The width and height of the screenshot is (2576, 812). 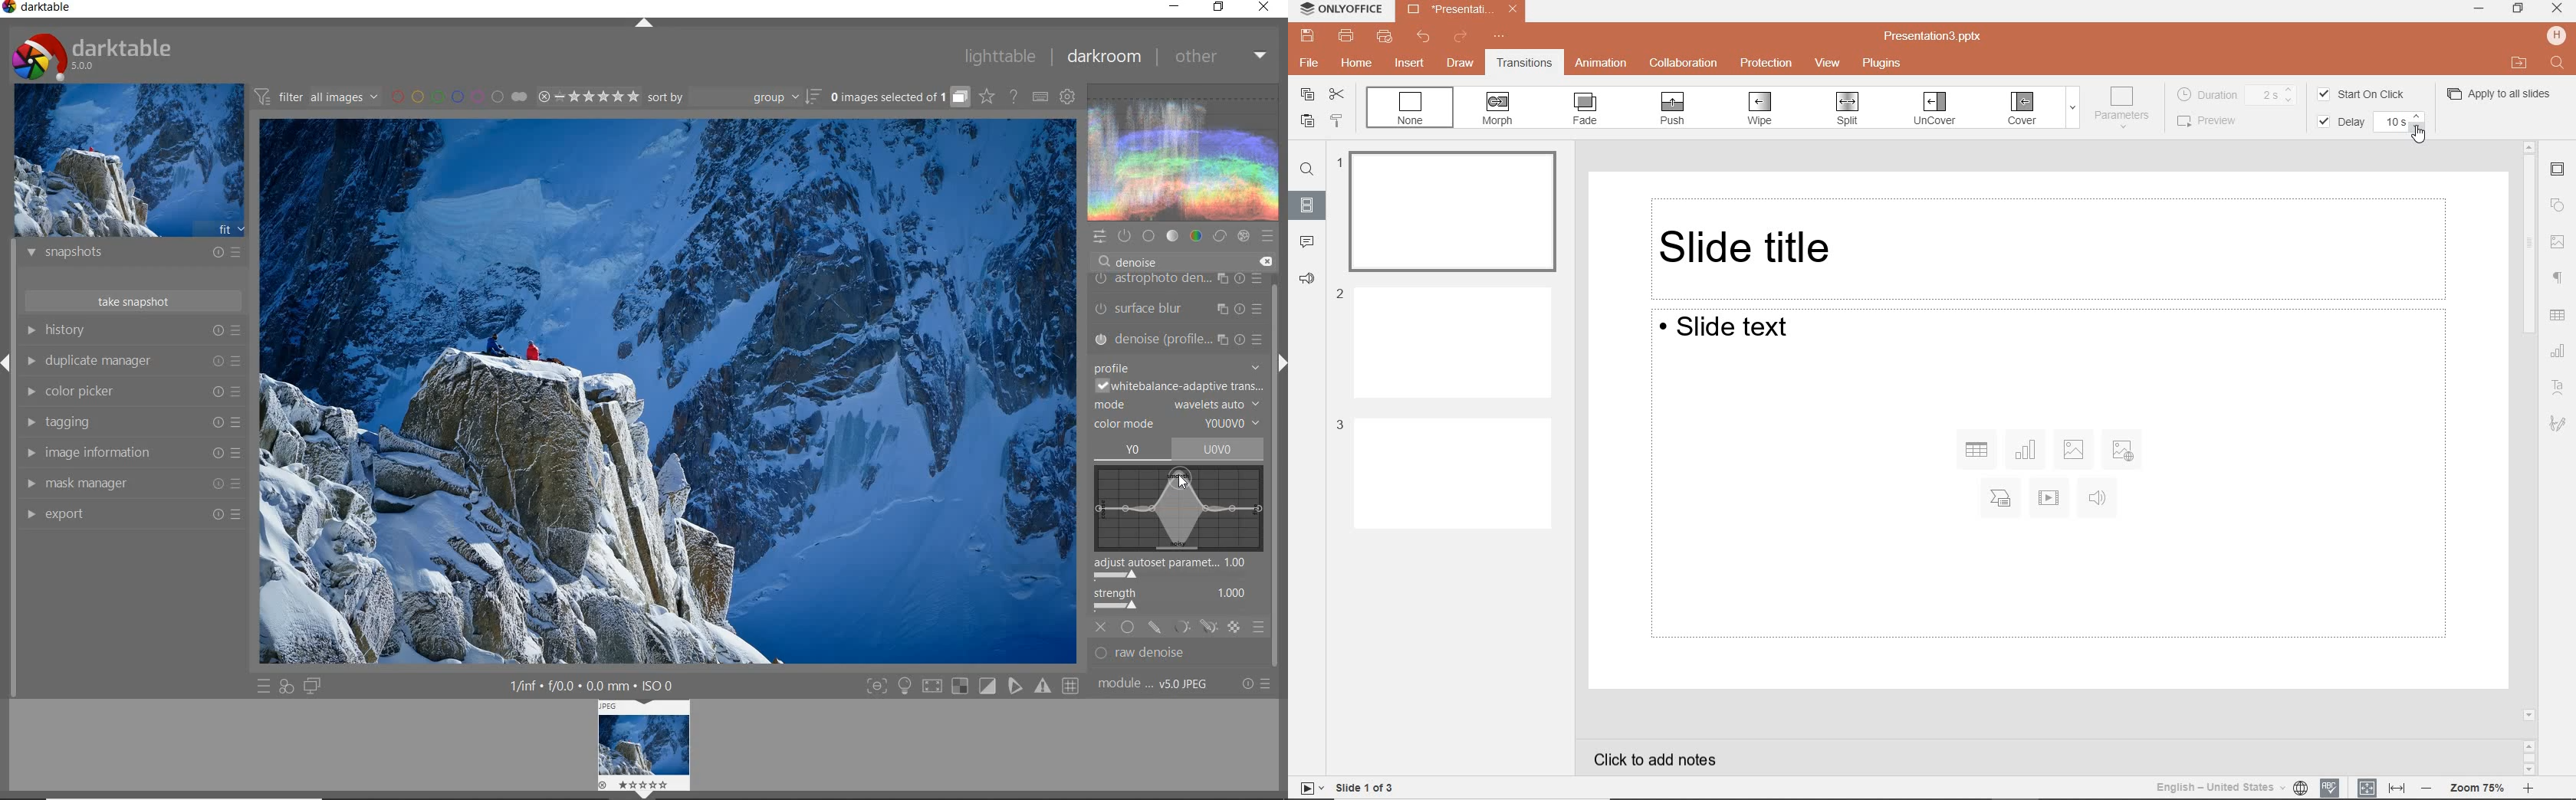 I want to click on redo, so click(x=1462, y=38).